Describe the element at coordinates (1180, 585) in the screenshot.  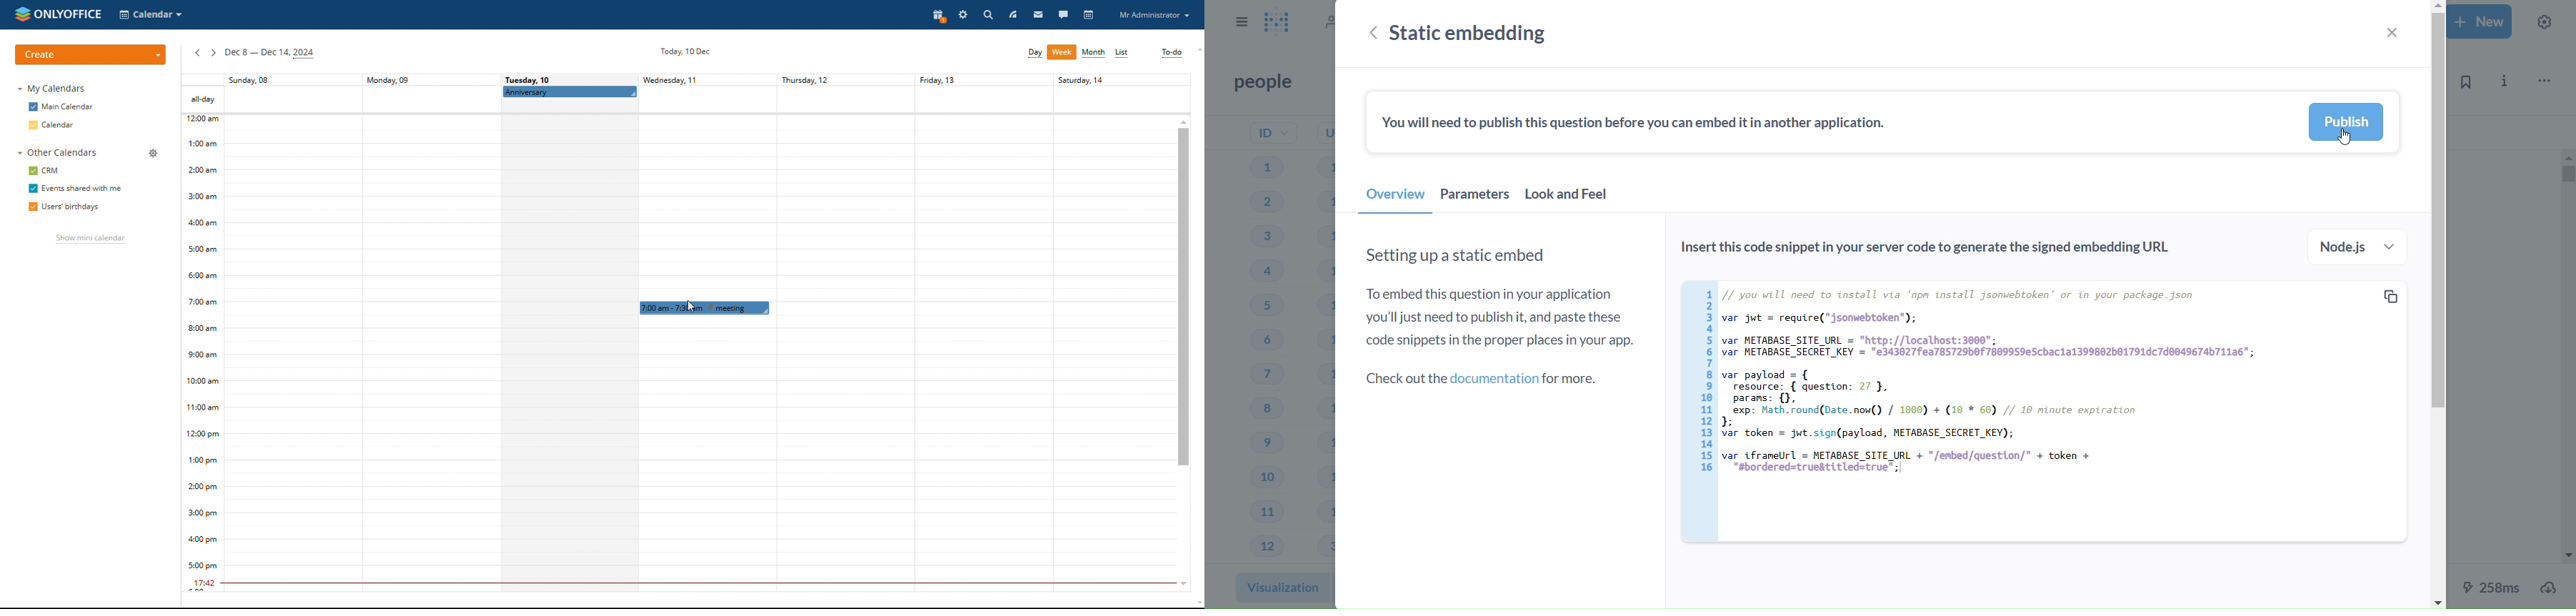
I see `scroll down` at that location.